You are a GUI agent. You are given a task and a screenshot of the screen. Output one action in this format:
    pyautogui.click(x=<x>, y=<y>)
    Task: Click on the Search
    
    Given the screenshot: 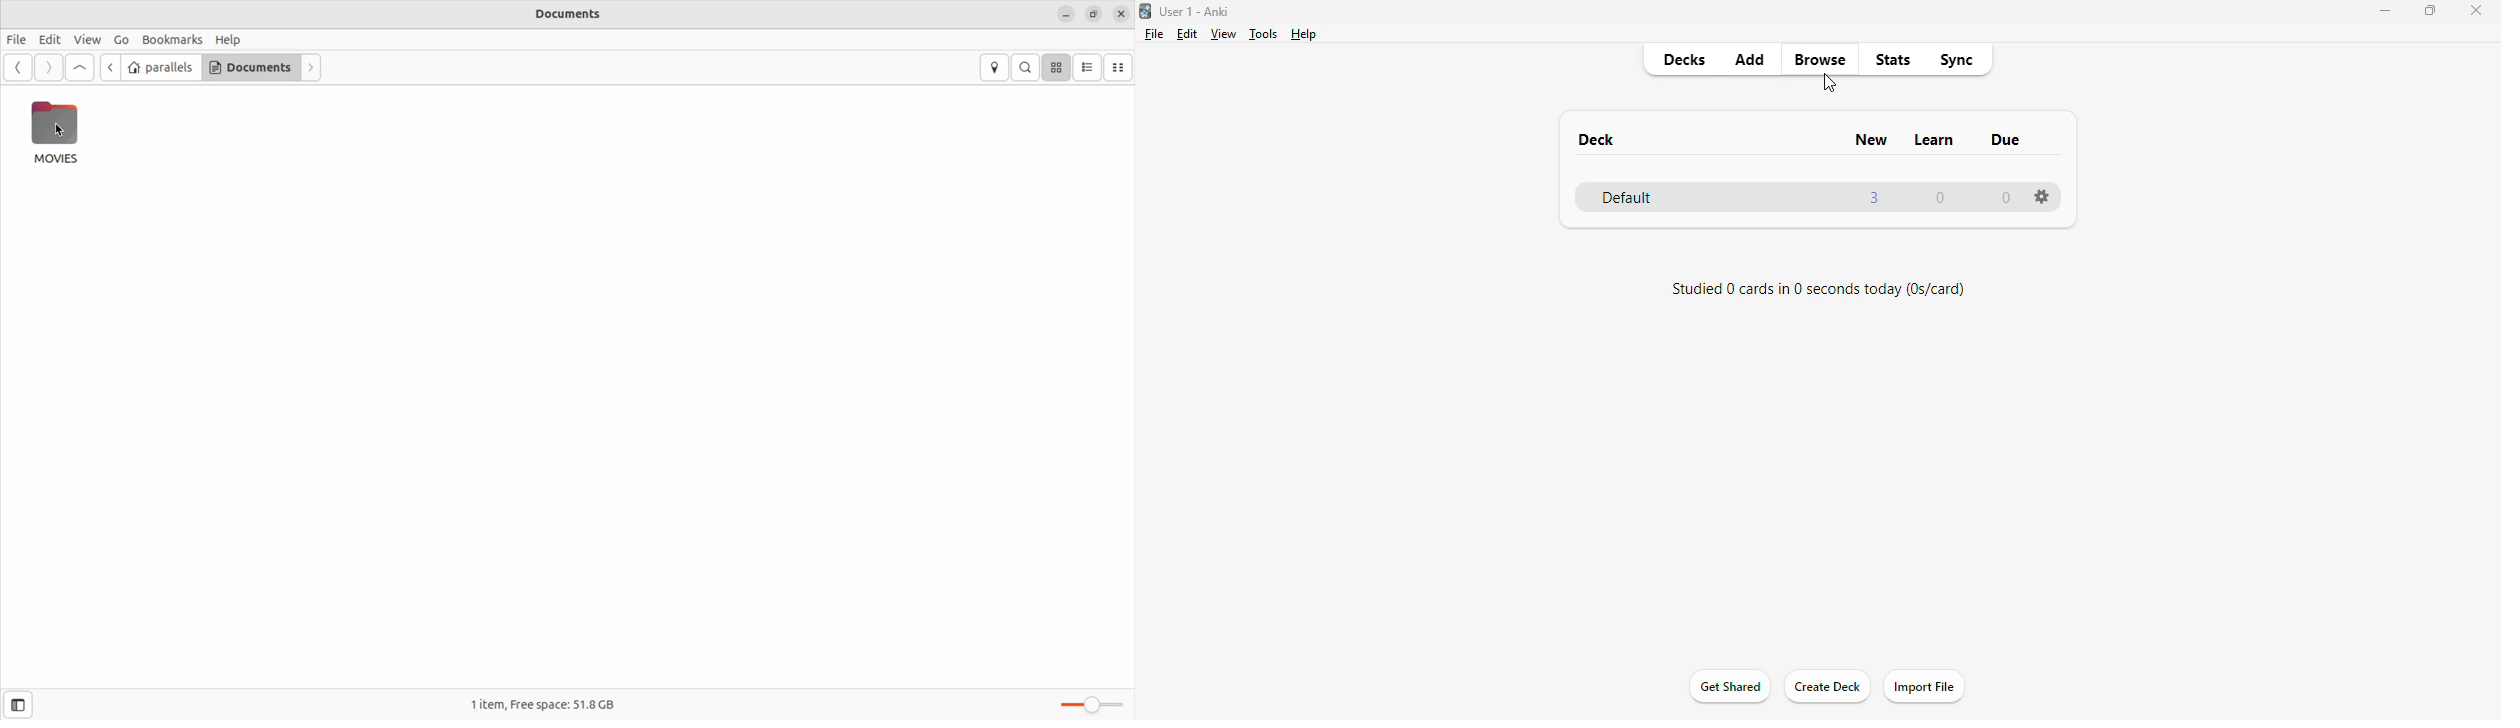 What is the action you would take?
    pyautogui.click(x=1027, y=68)
    